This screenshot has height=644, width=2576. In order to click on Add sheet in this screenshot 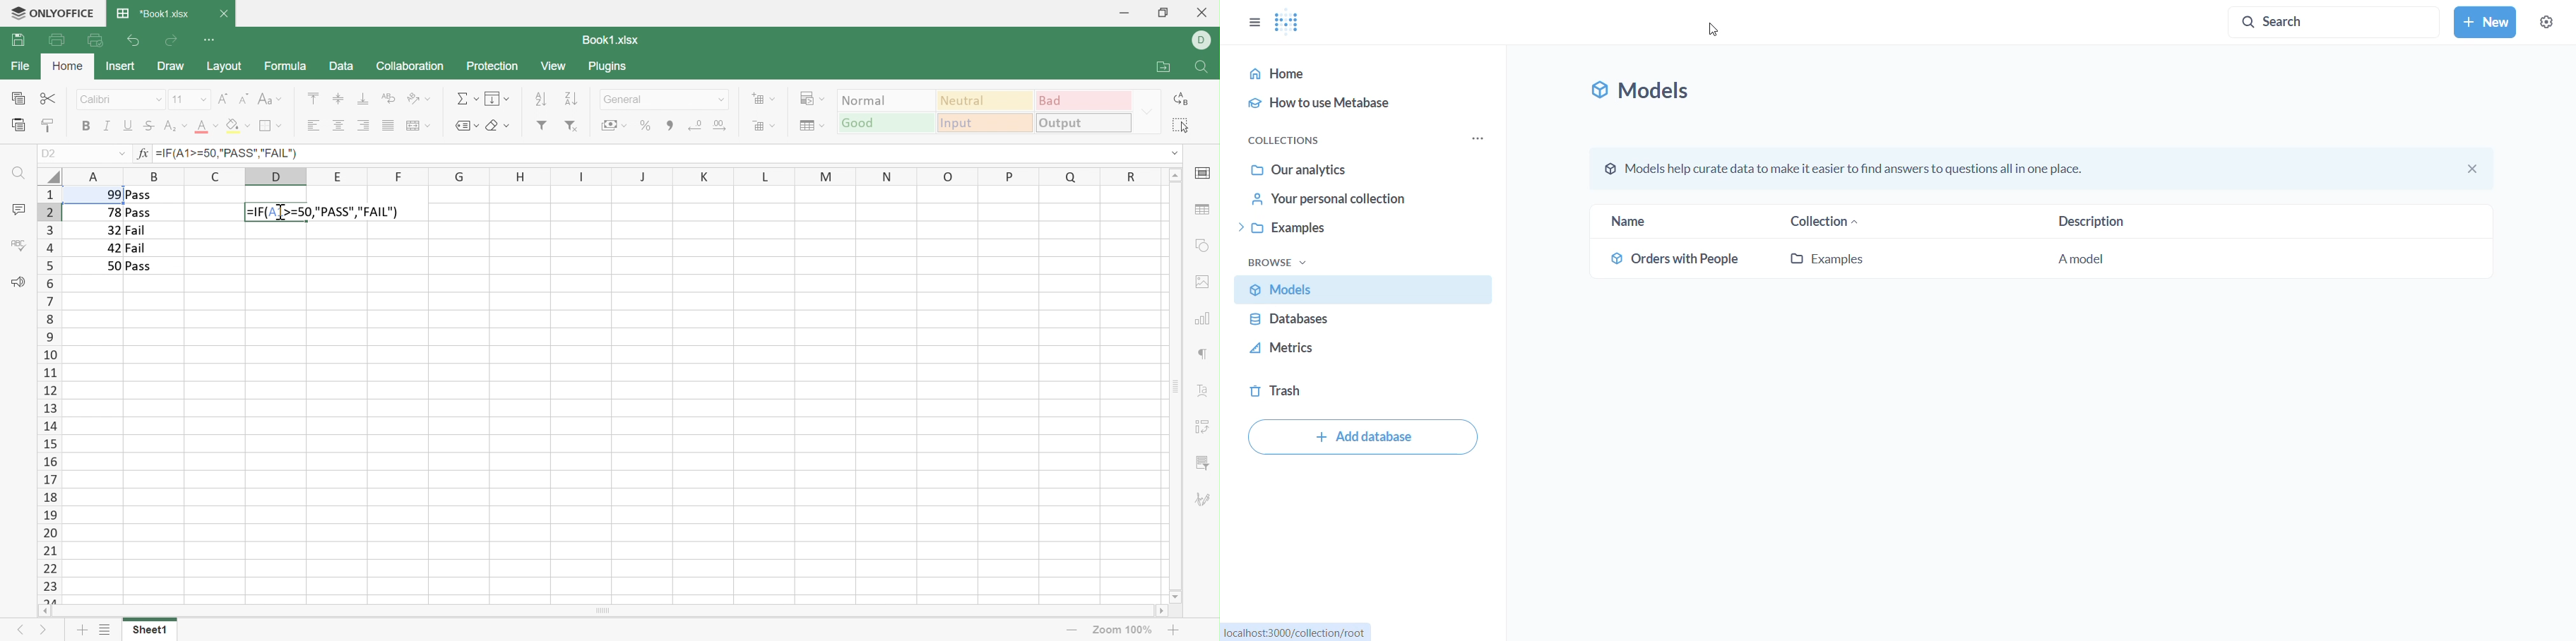, I will do `click(83, 631)`.